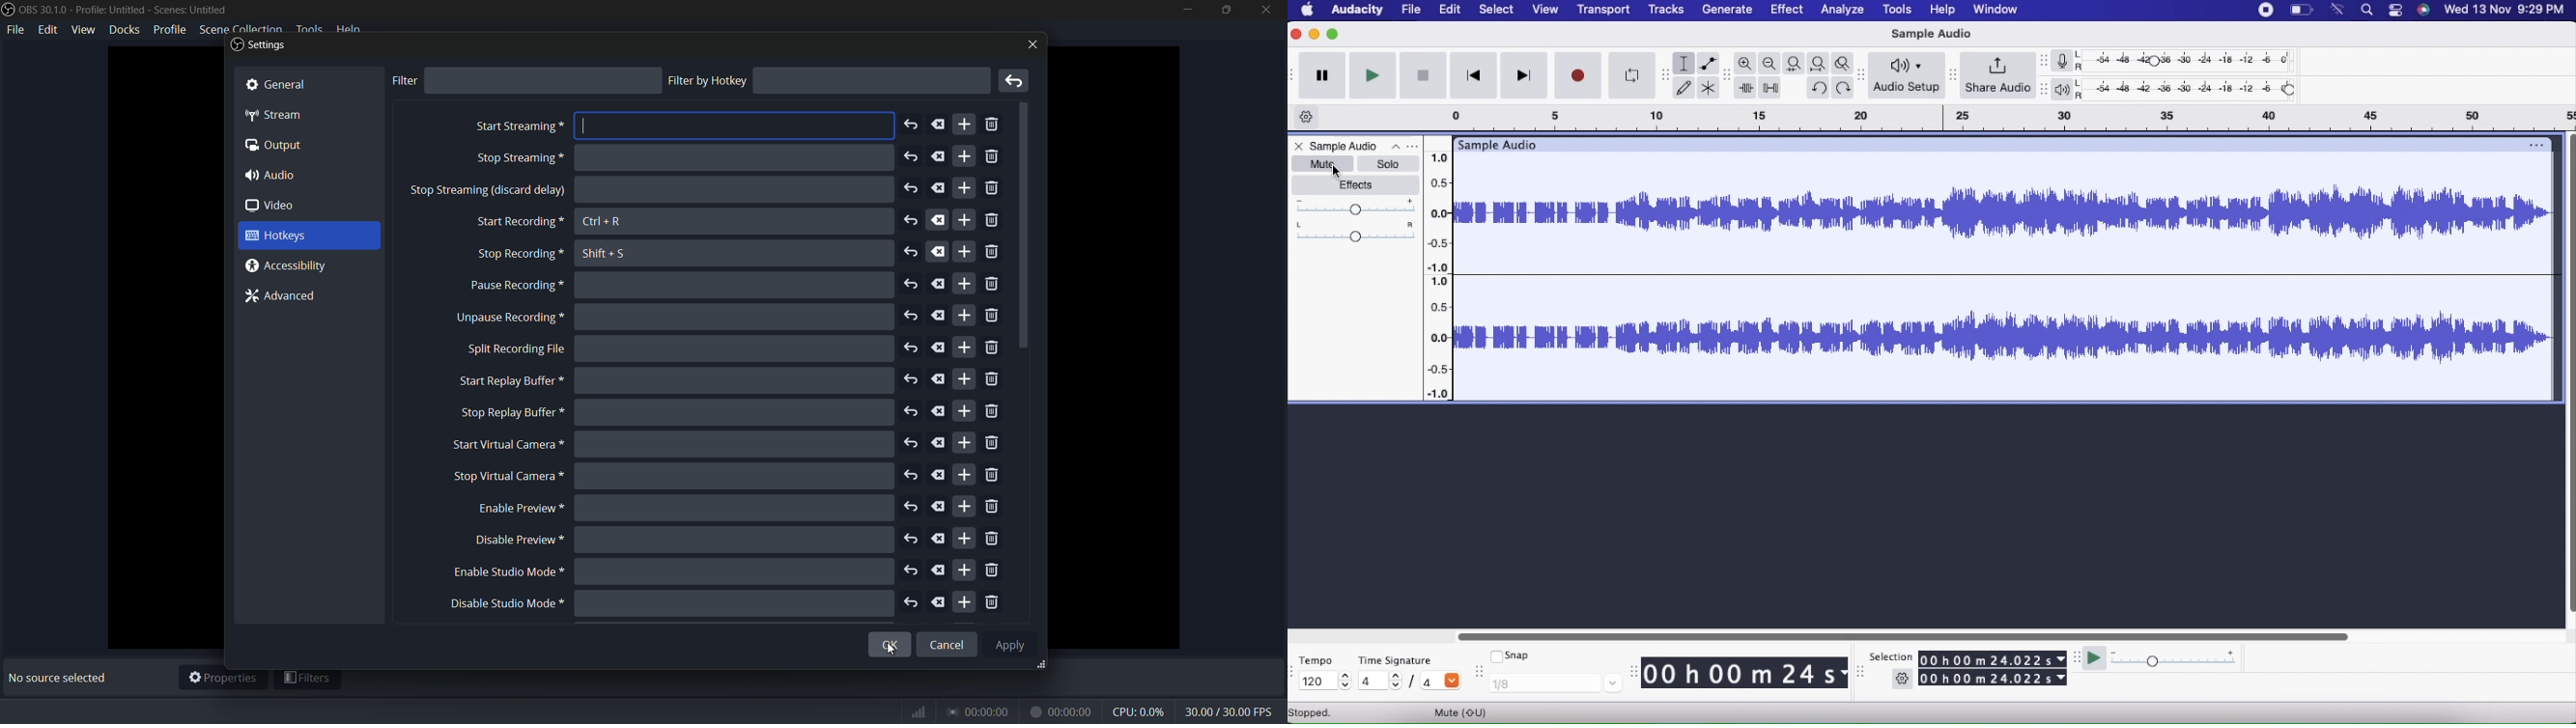  What do you see at coordinates (516, 125) in the screenshot?
I see `start streaming` at bounding box center [516, 125].